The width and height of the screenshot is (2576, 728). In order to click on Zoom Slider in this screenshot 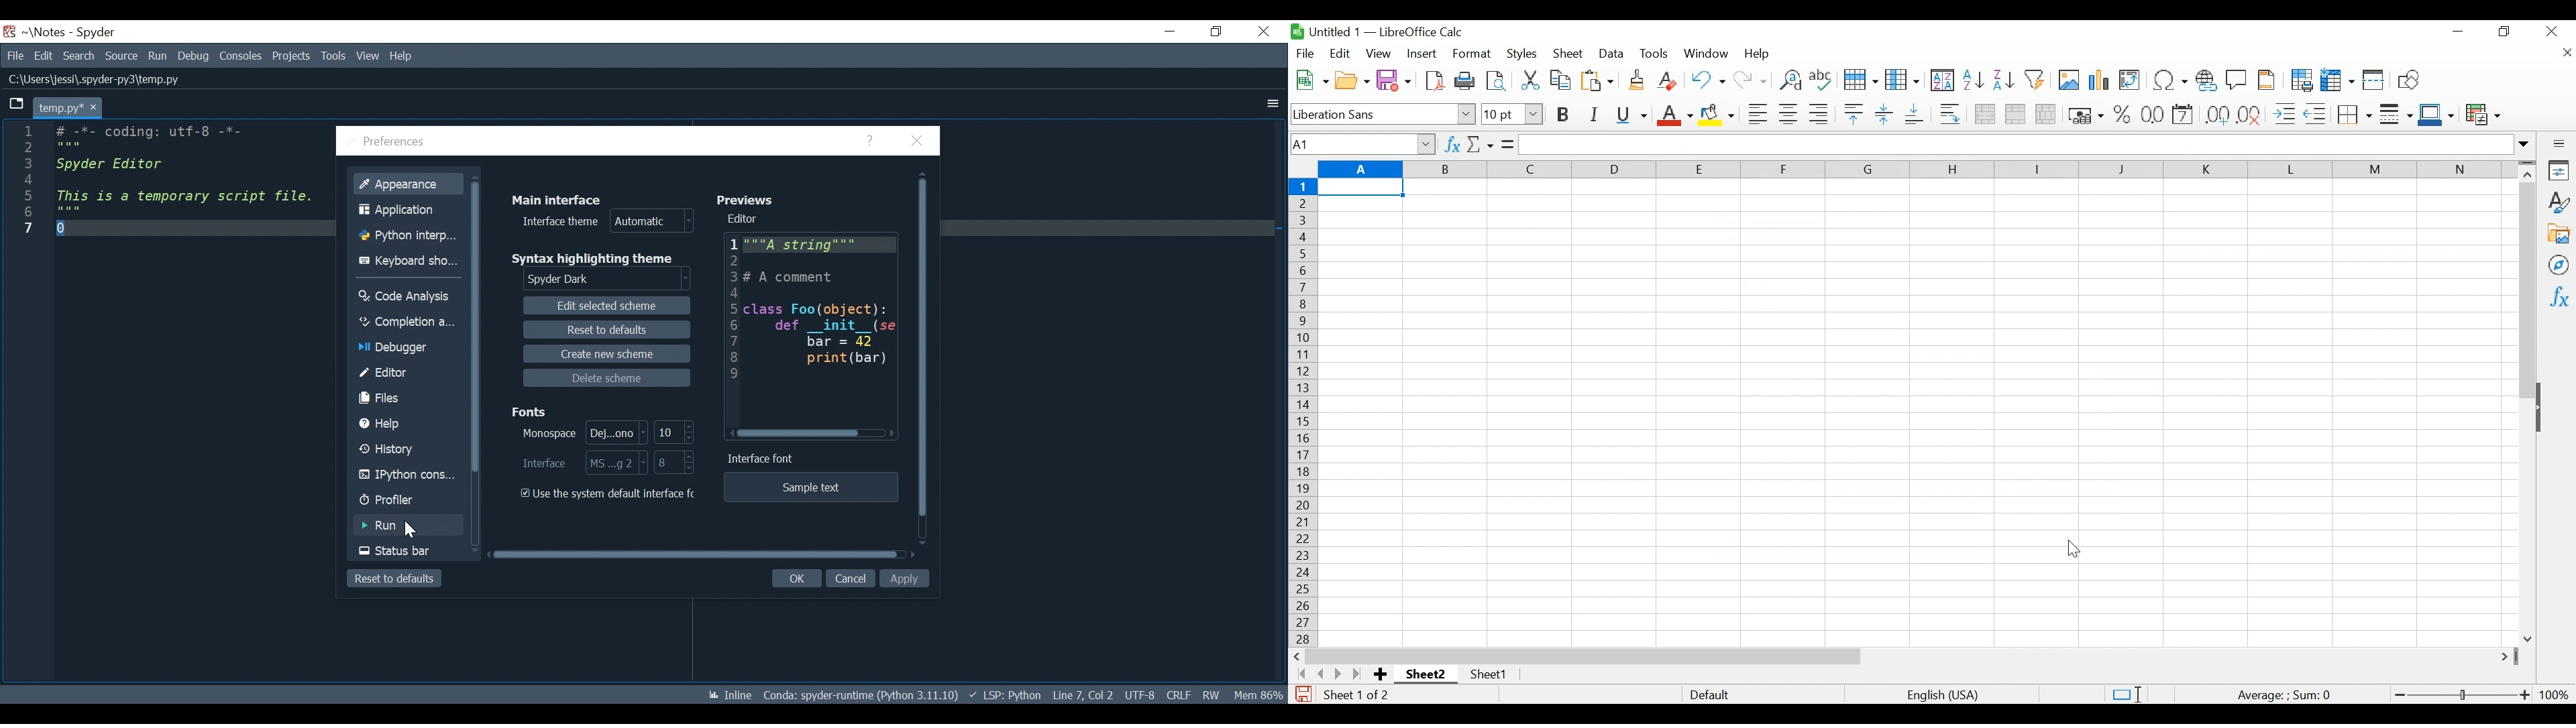, I will do `click(2460, 692)`.